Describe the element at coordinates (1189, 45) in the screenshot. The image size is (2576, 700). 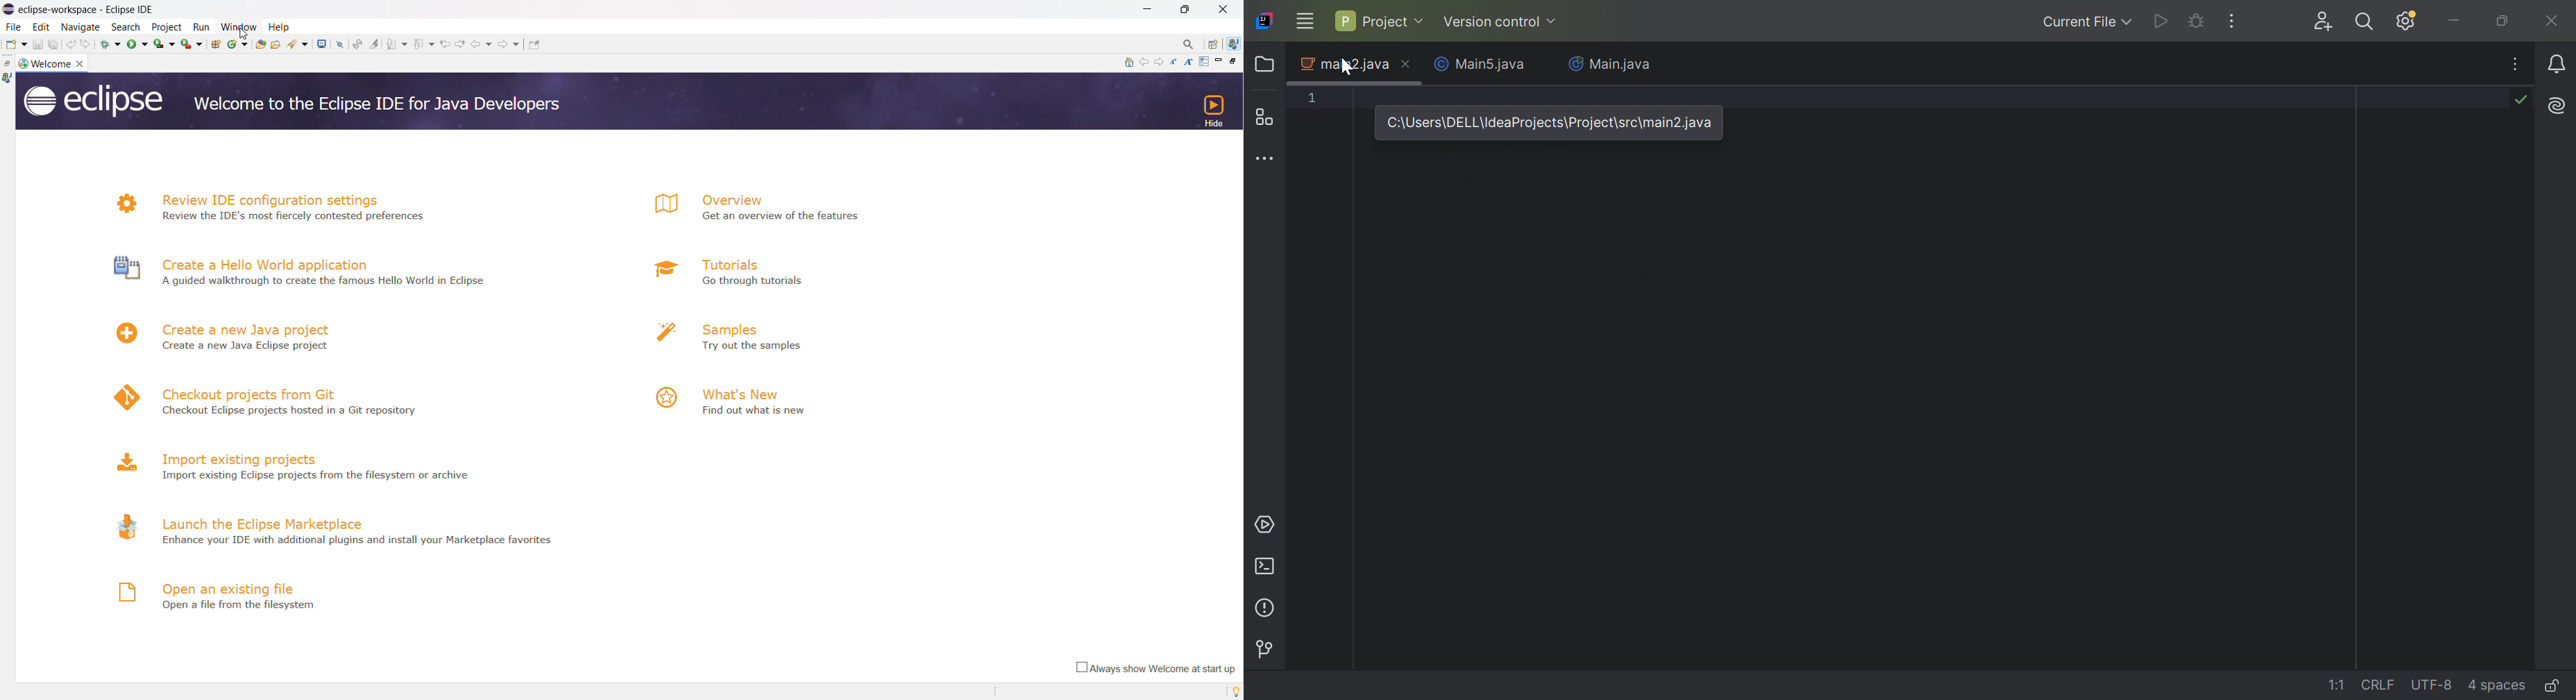
I see `access command and other items` at that location.